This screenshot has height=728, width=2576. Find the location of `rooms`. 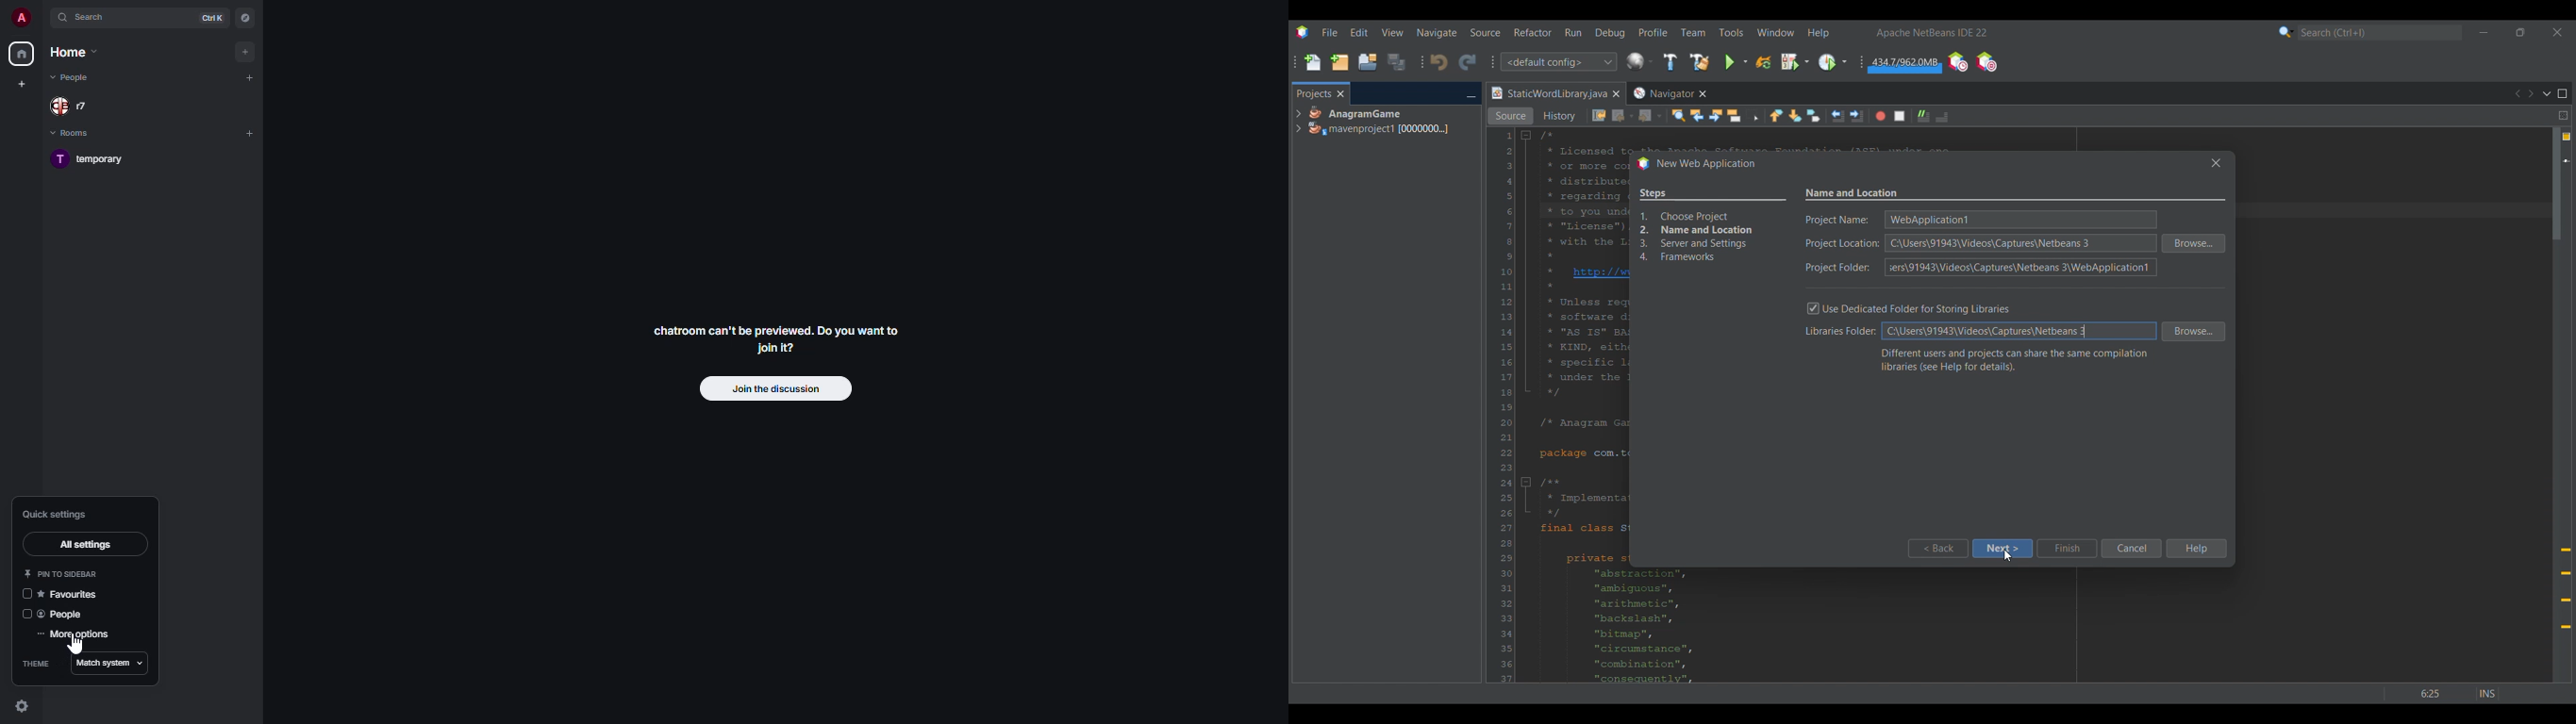

rooms is located at coordinates (74, 134).